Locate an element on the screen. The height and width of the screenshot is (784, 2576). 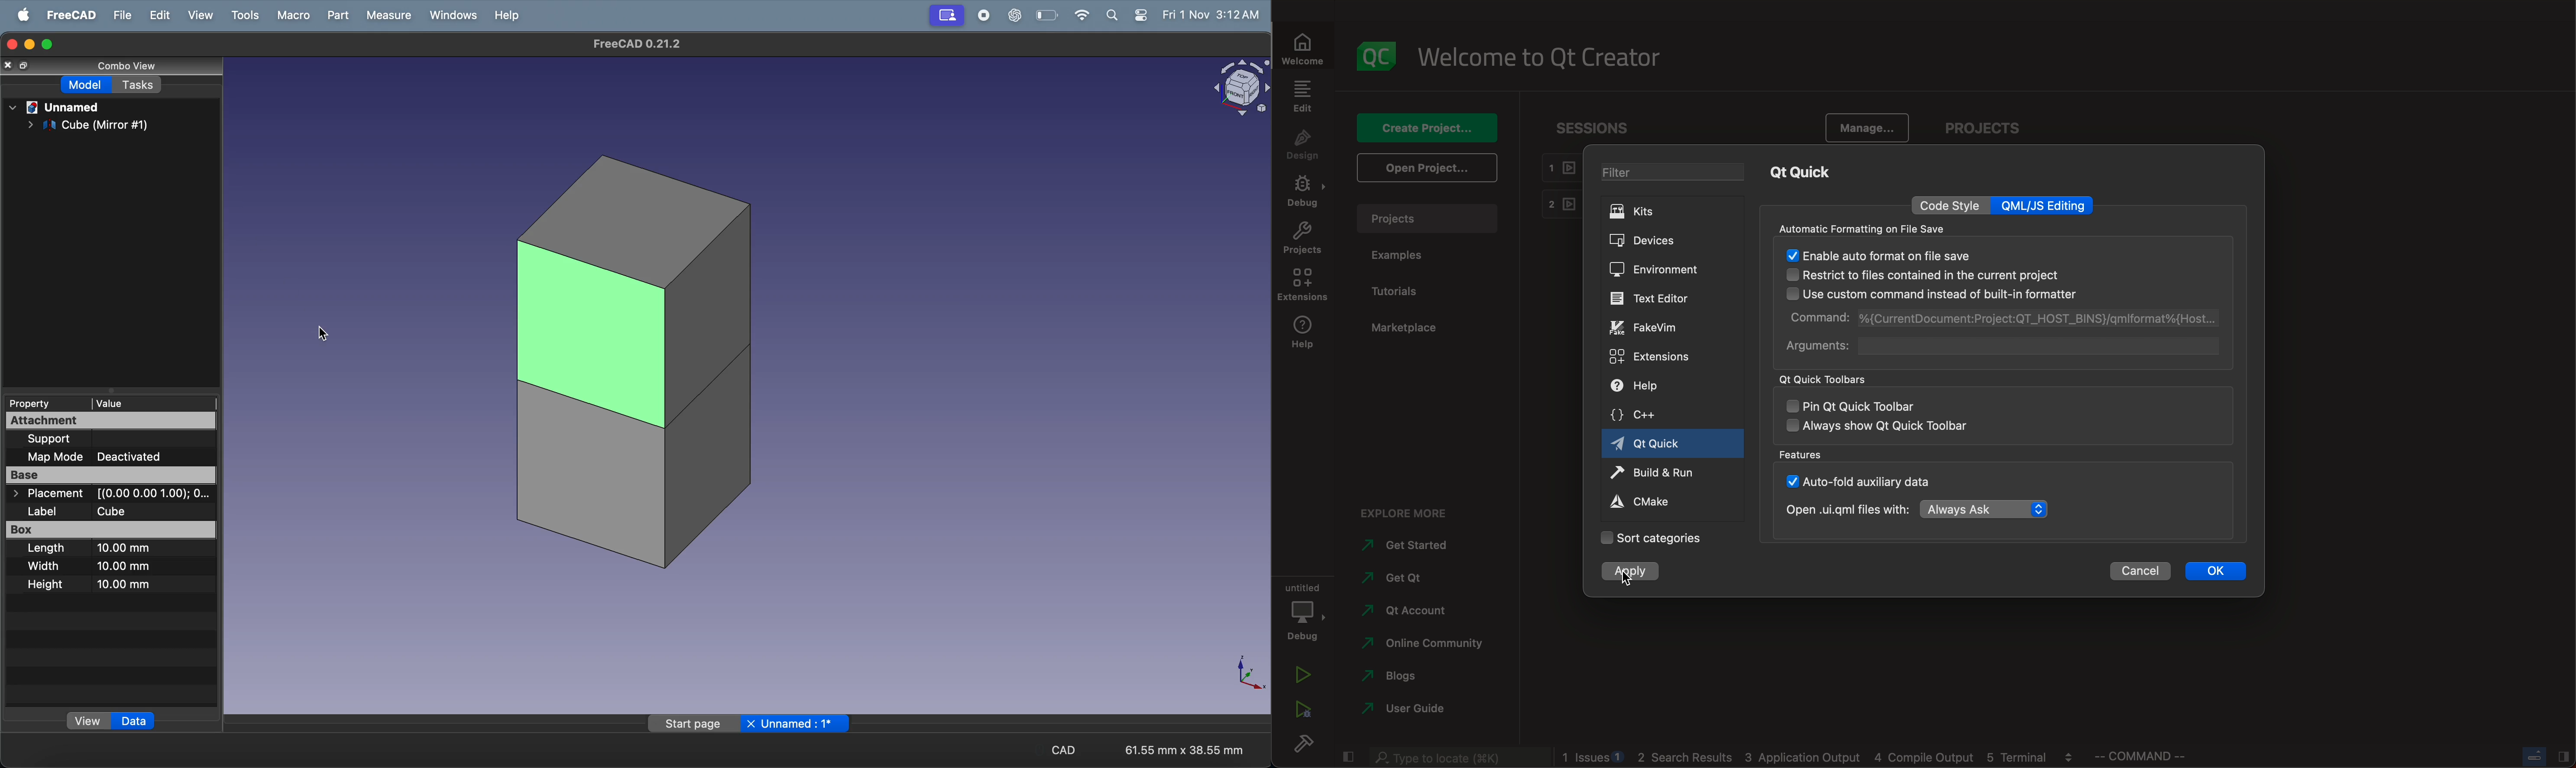
window is located at coordinates (451, 15).